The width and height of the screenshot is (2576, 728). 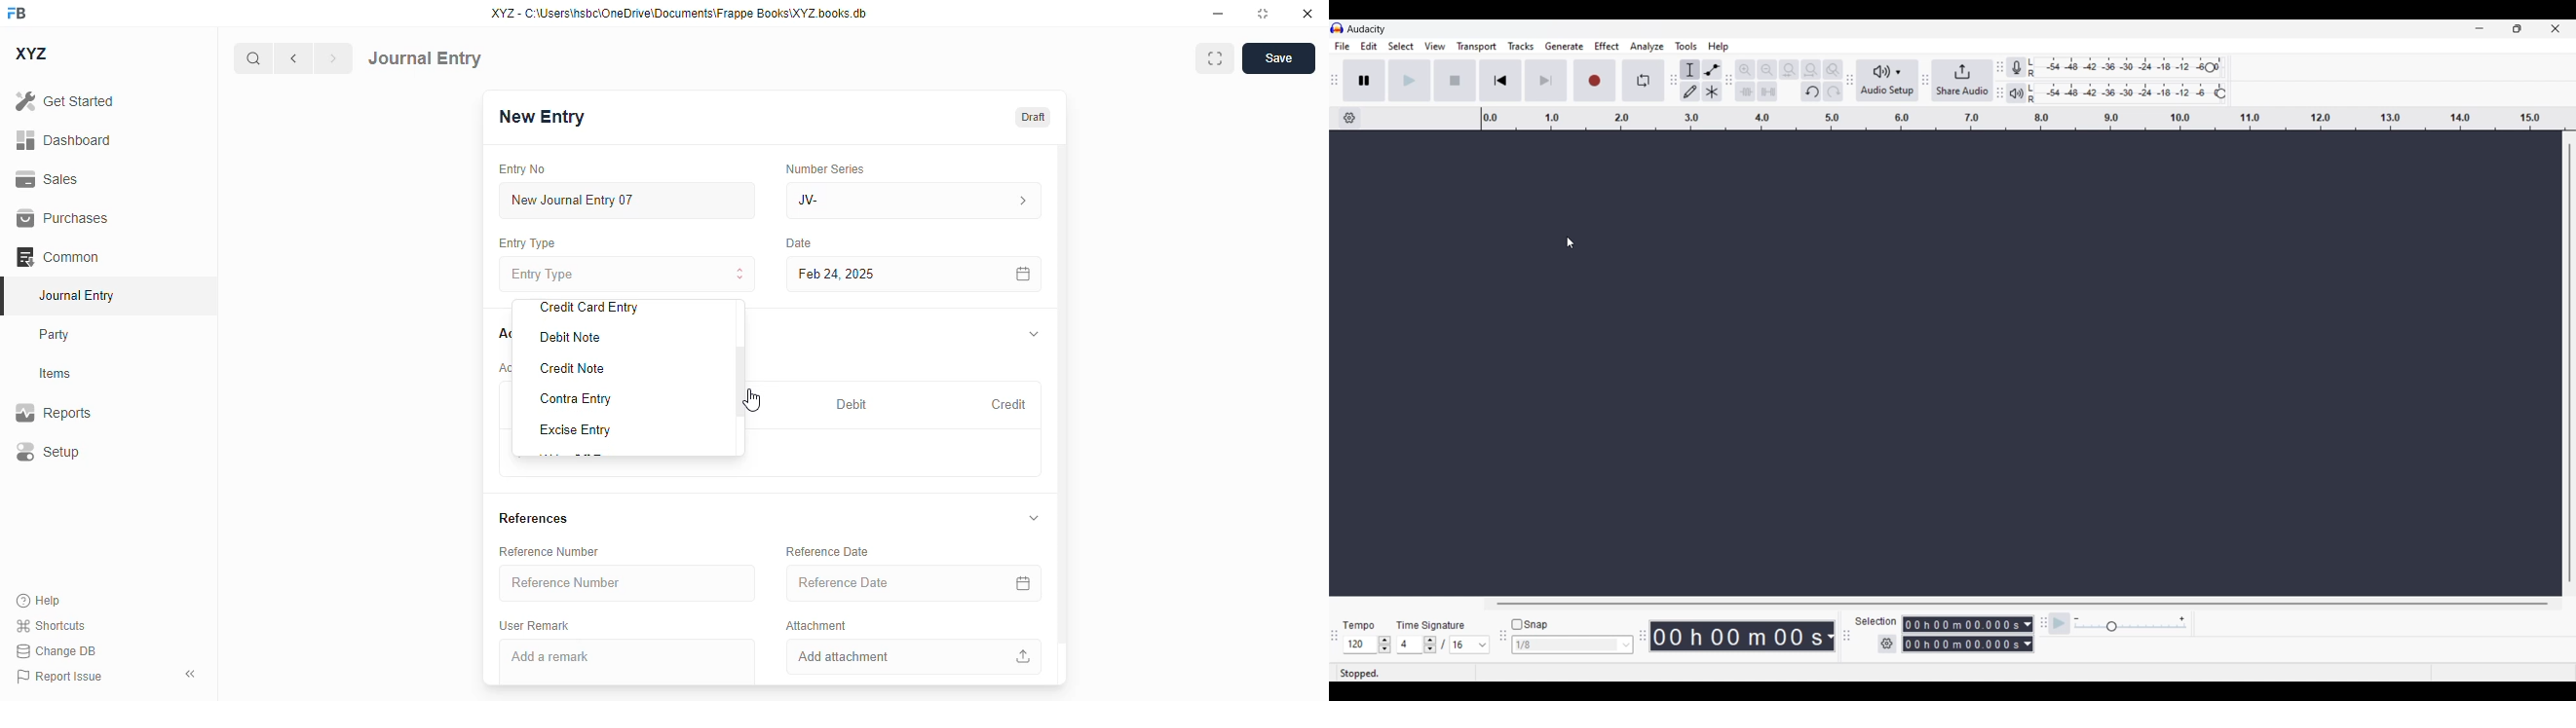 I want to click on reports, so click(x=54, y=412).